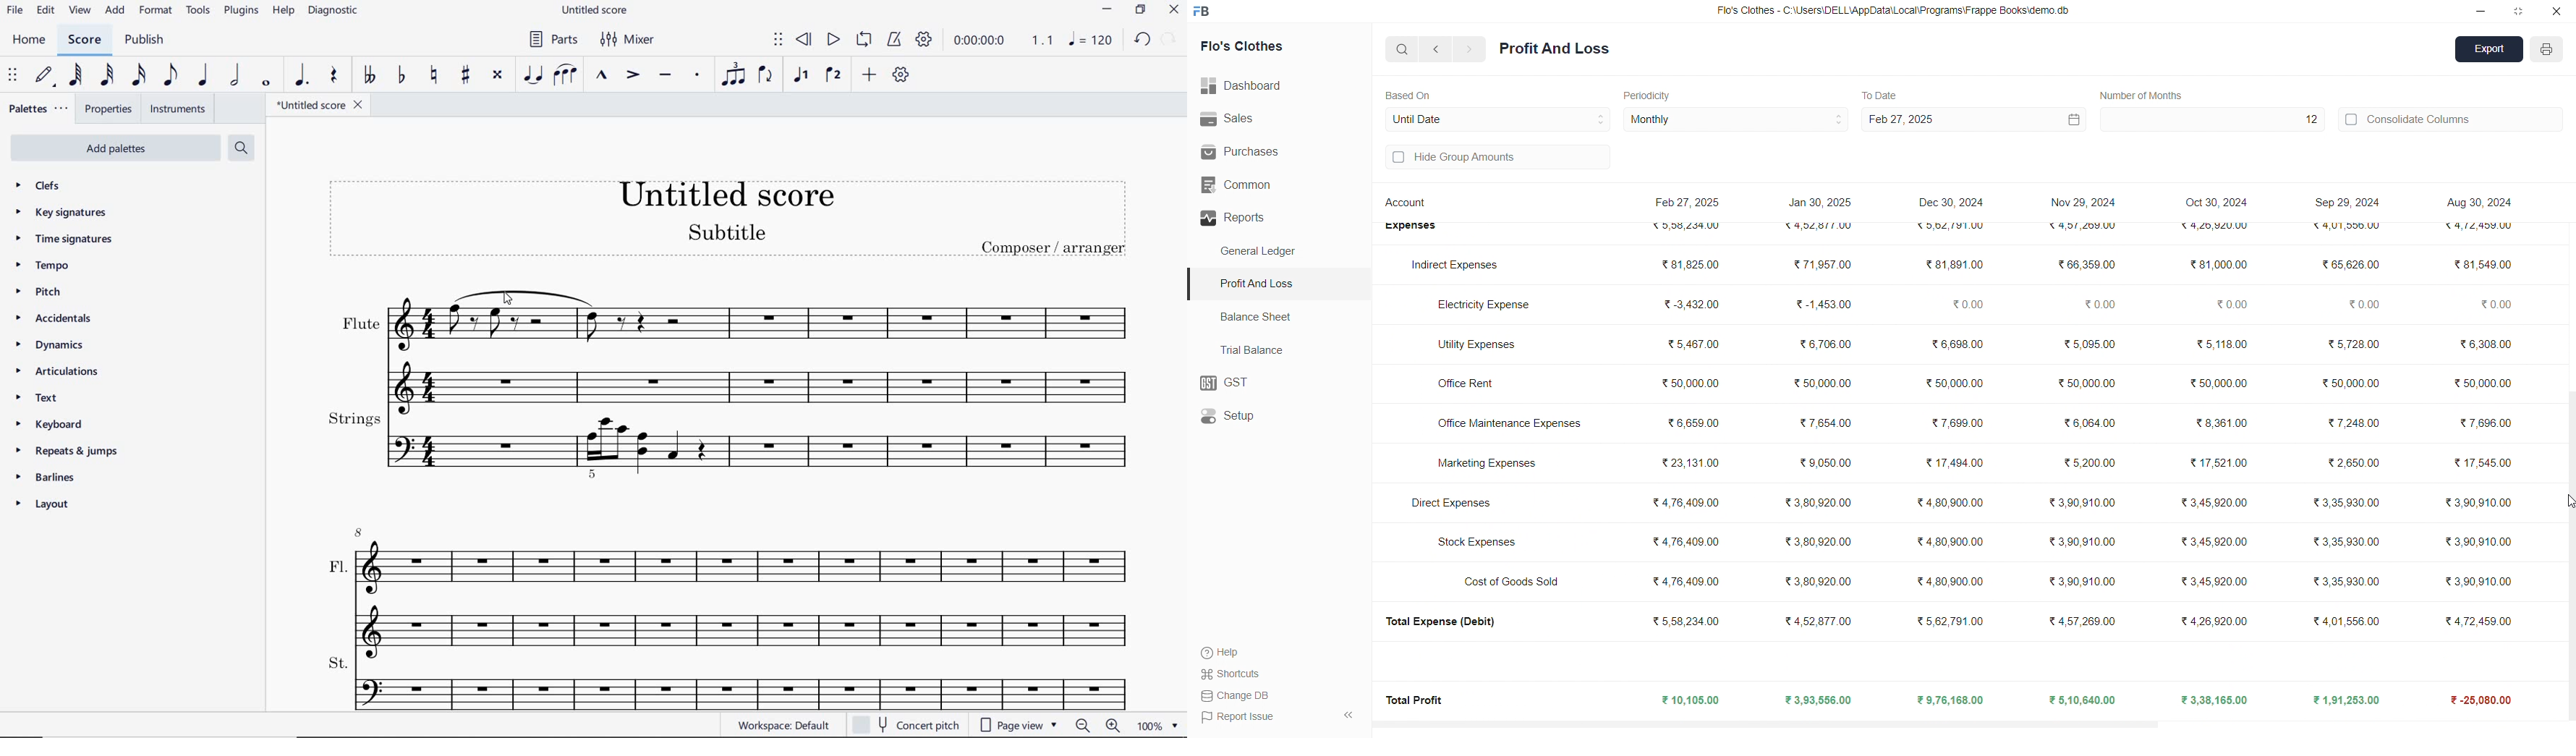 This screenshot has width=2576, height=756. I want to click on cursor, so click(510, 298).